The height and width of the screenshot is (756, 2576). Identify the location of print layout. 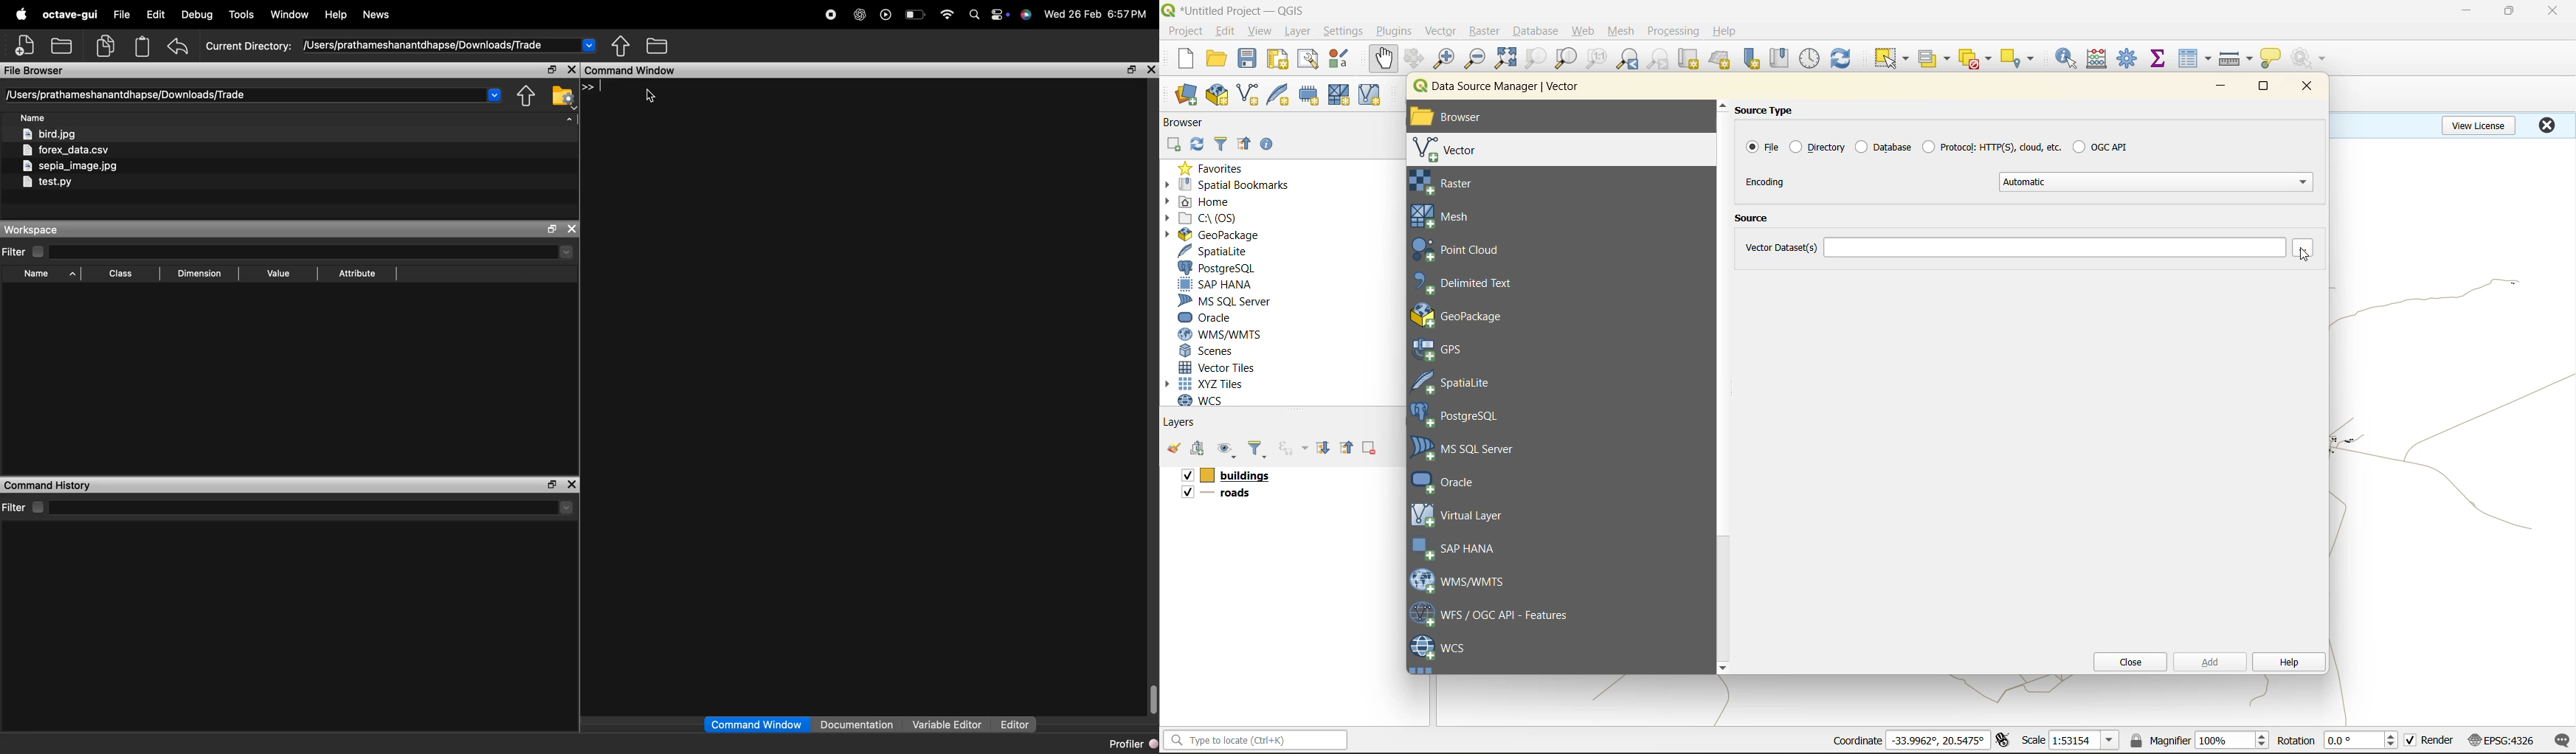
(1281, 60).